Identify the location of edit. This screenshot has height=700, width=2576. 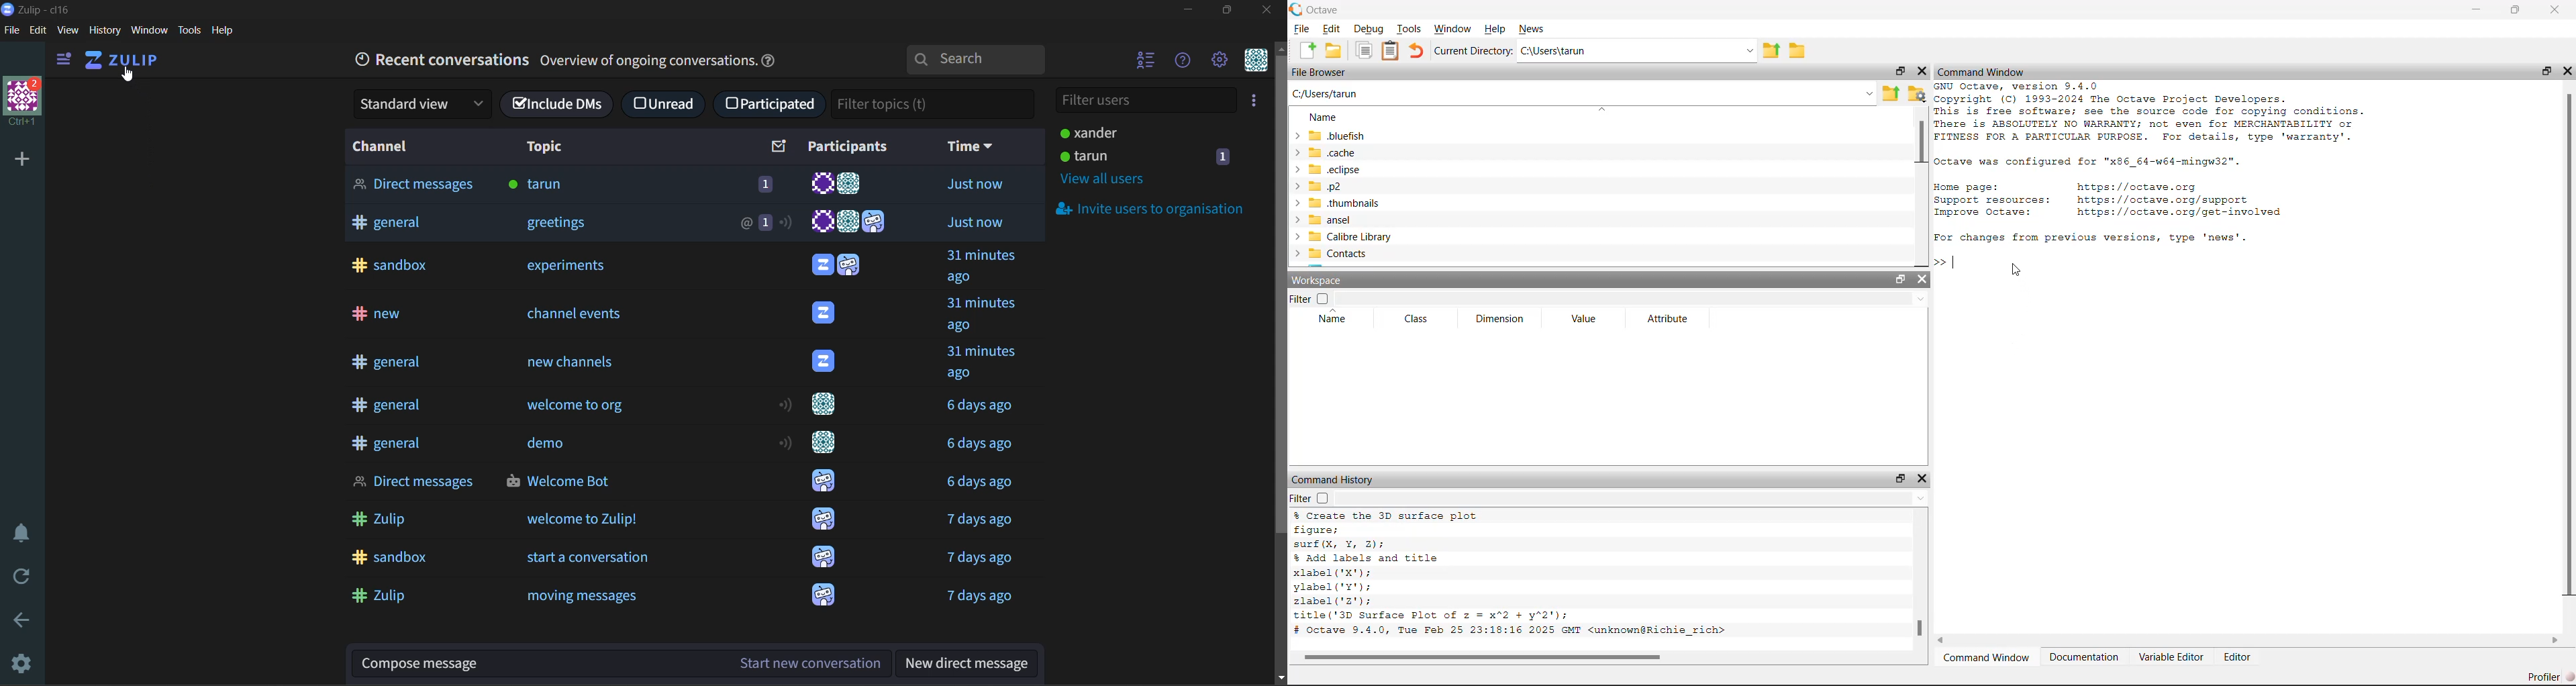
(38, 31).